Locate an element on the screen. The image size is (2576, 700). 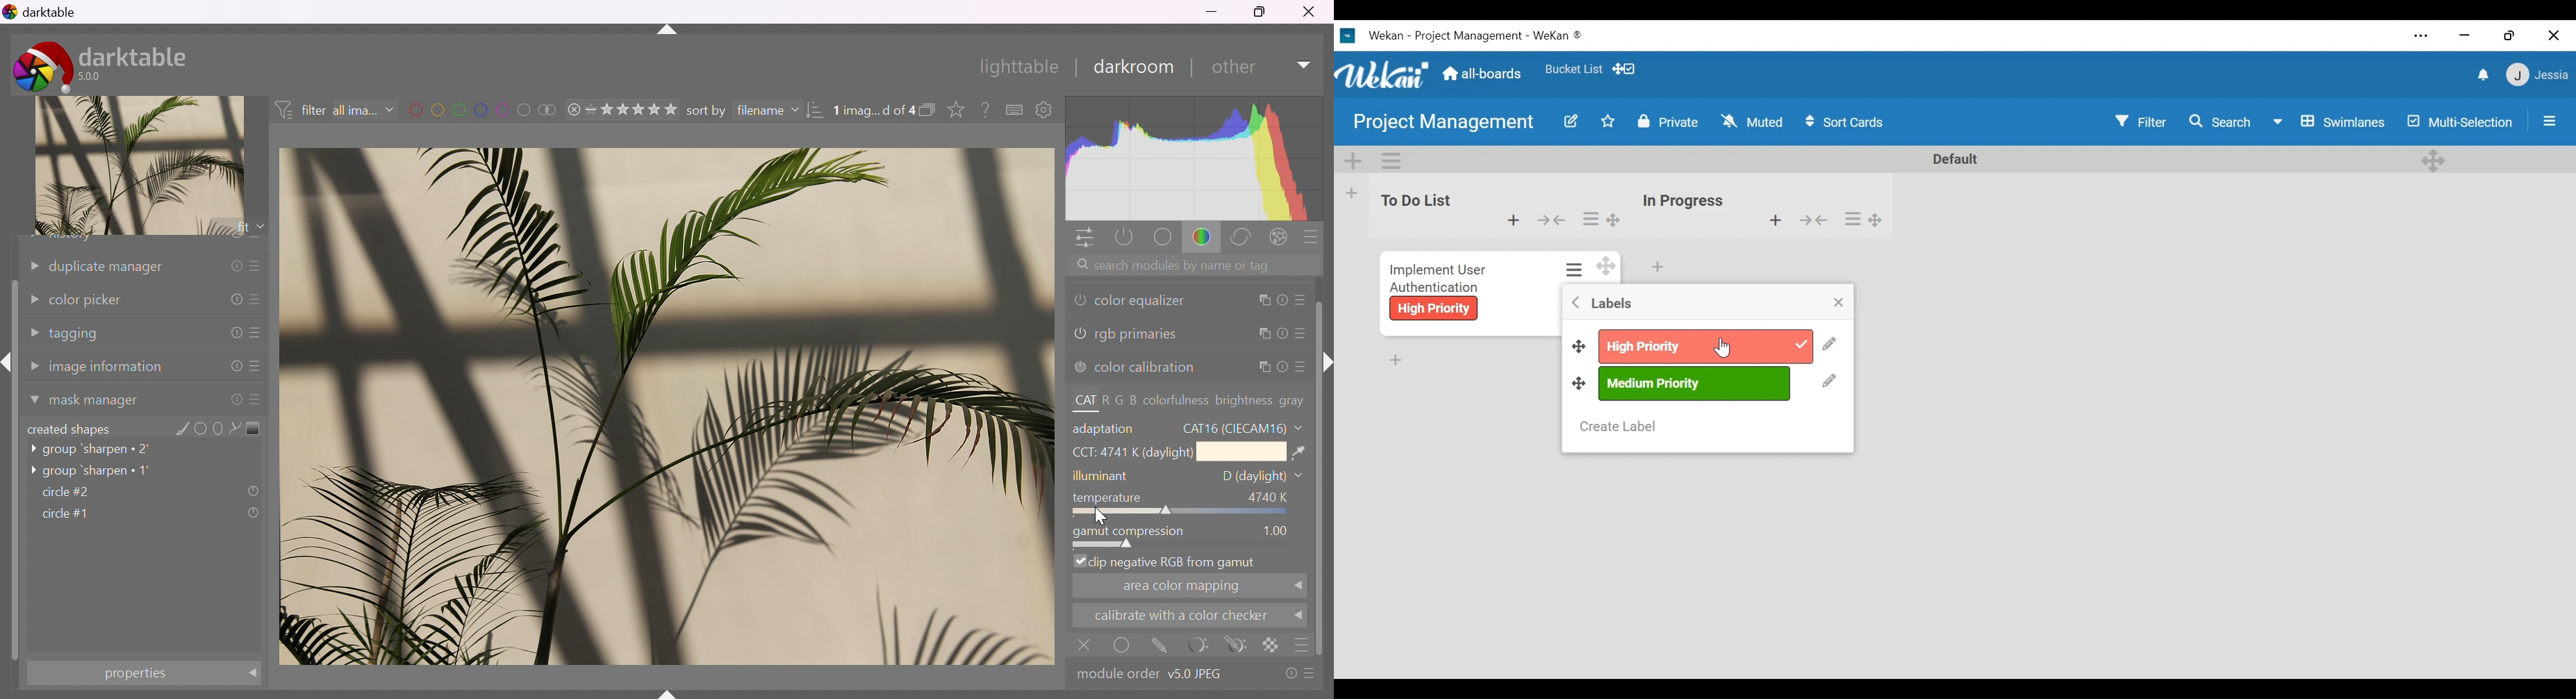
swimlane actions is located at coordinates (1392, 159).